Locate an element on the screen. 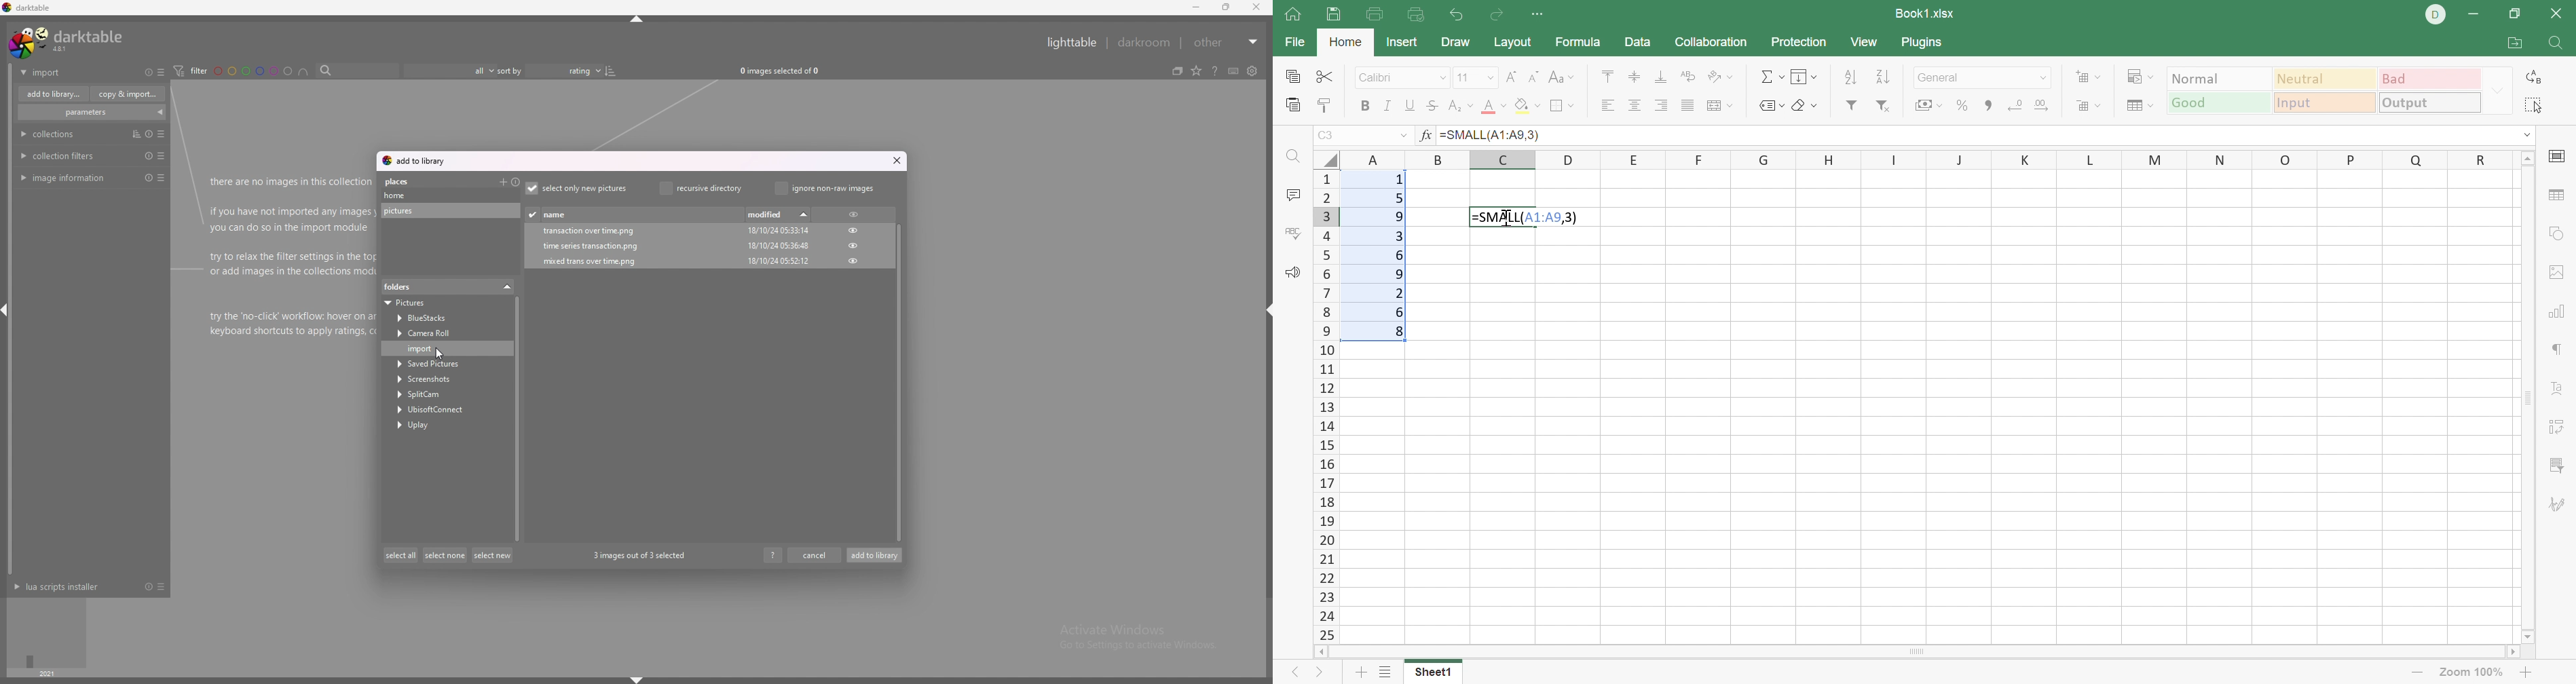  Scroll up is located at coordinates (2530, 157).